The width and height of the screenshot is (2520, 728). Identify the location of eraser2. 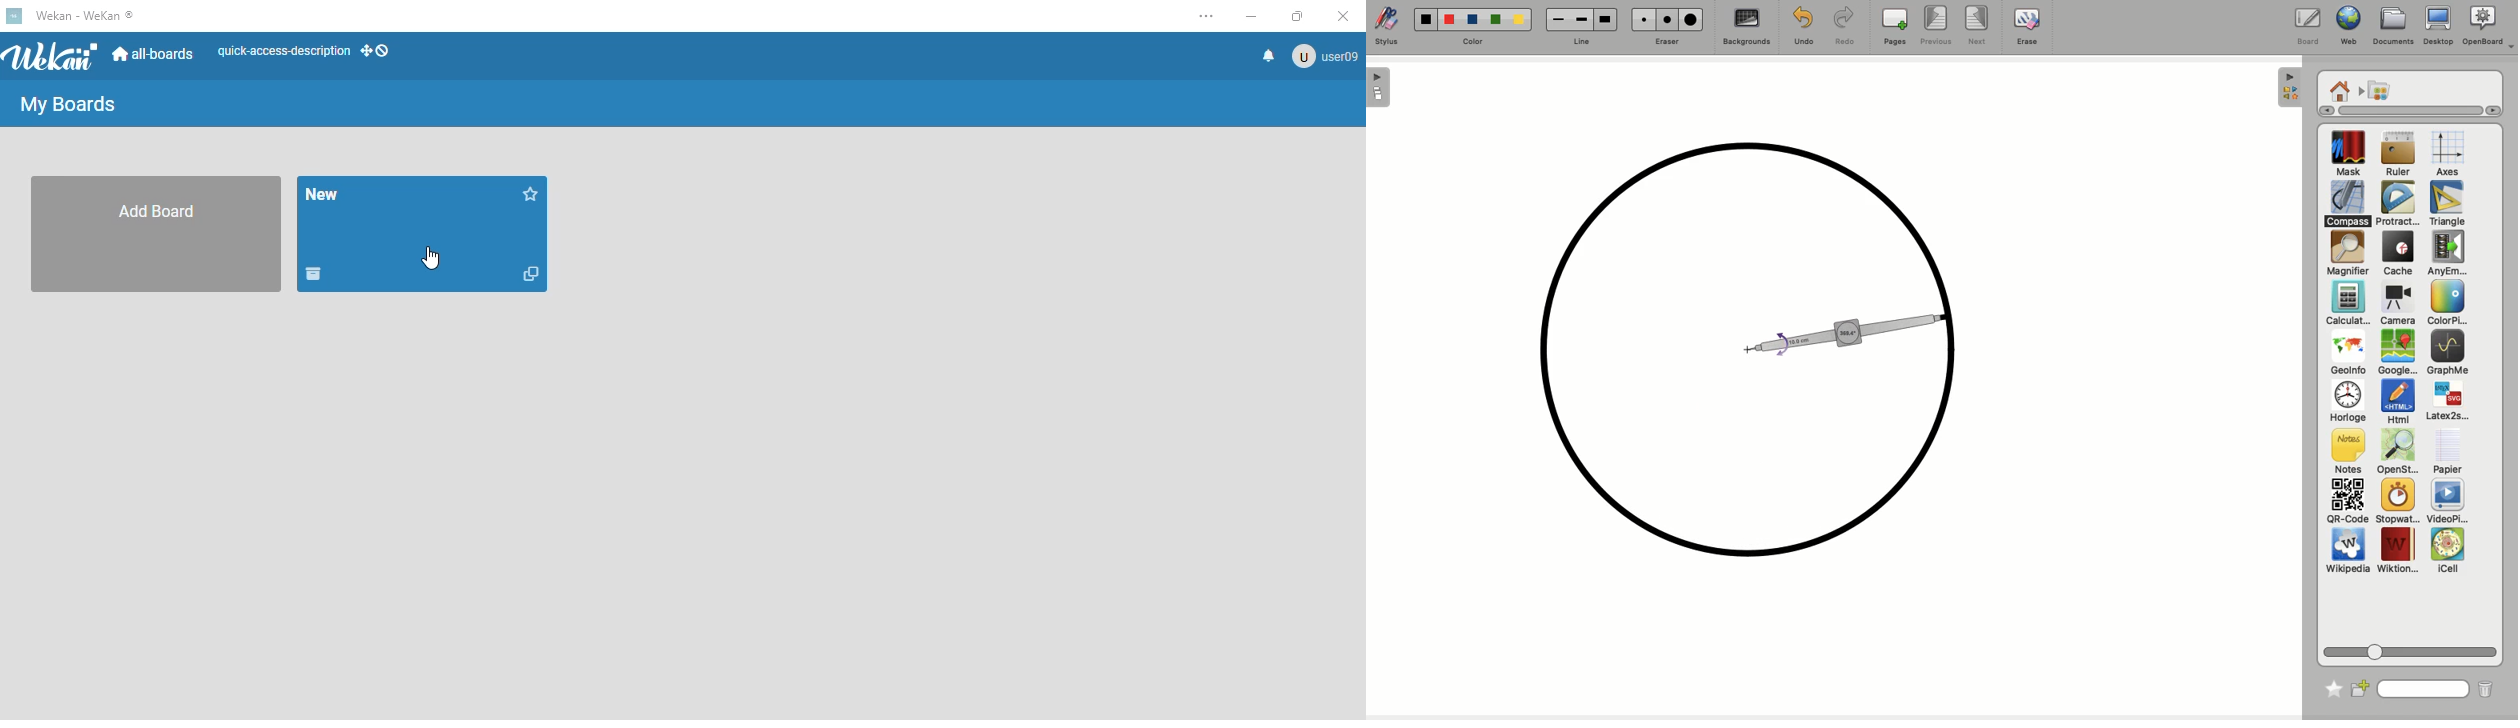
(1667, 19).